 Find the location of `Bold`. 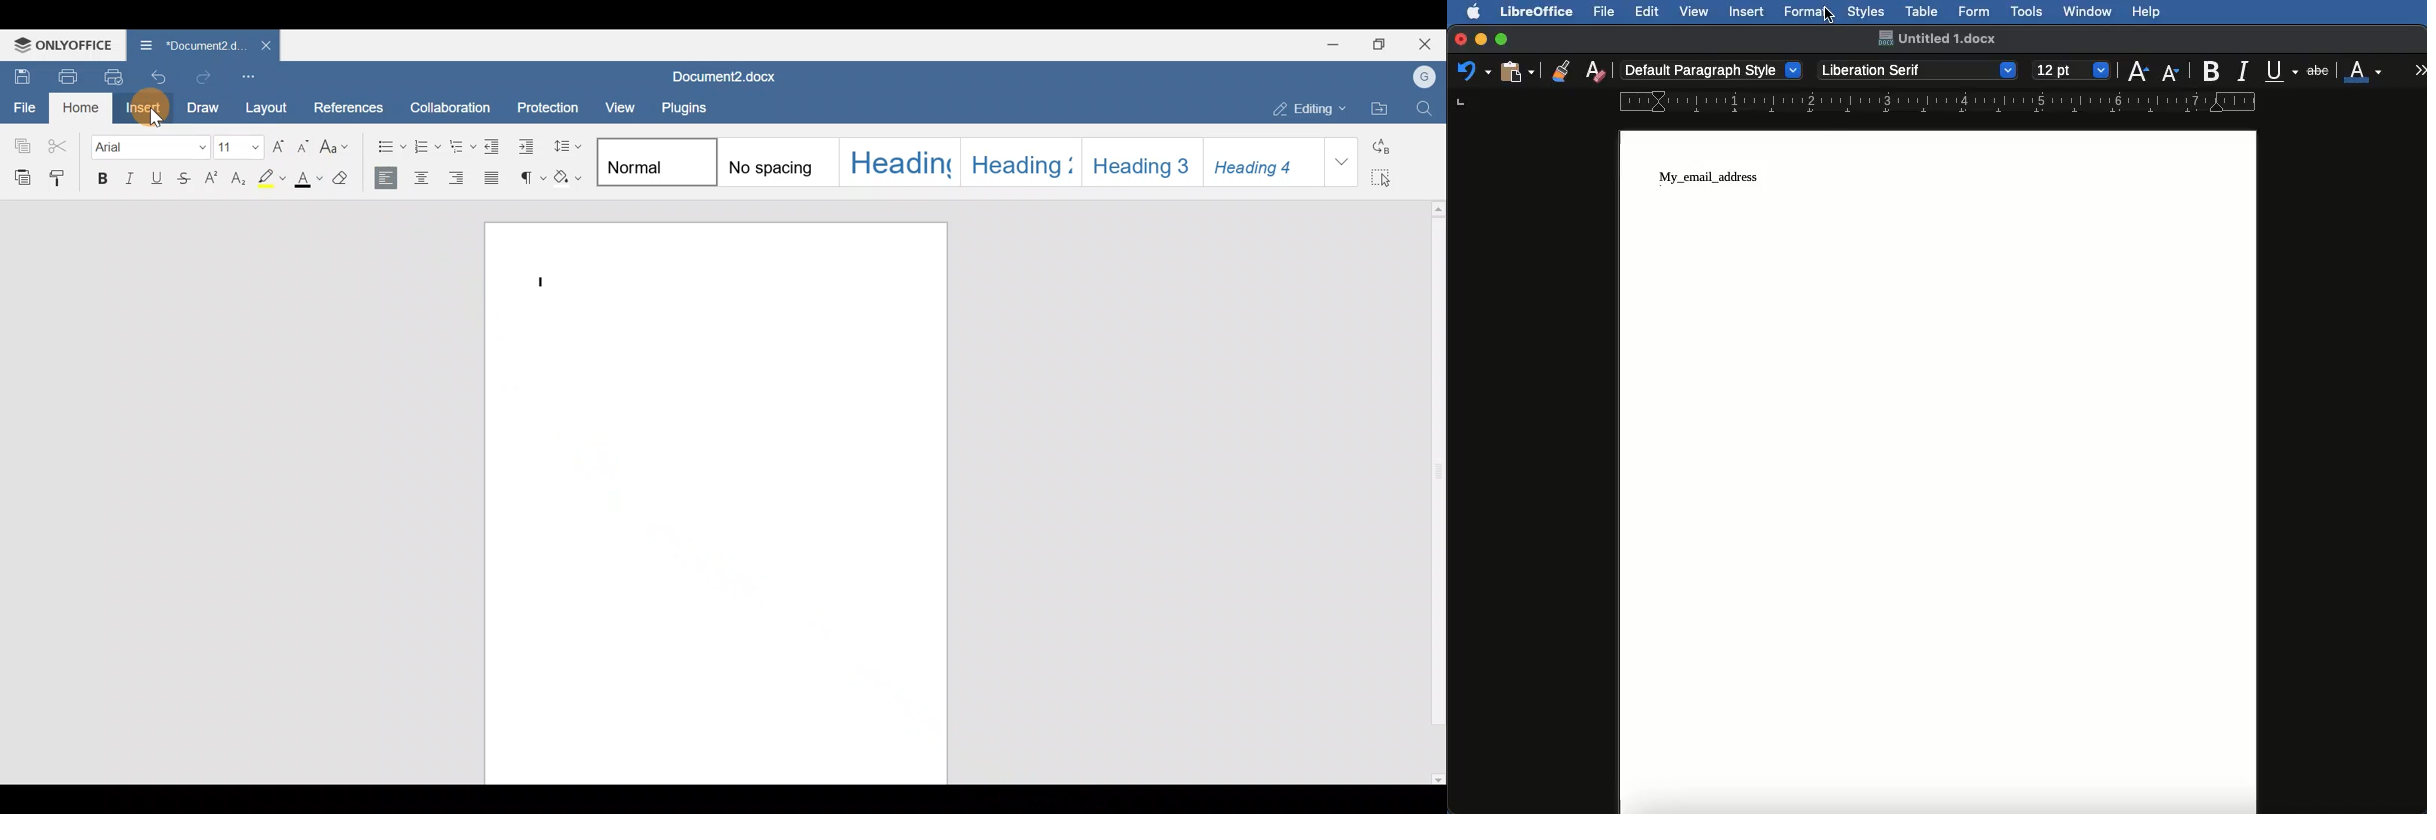

Bold is located at coordinates (104, 180).